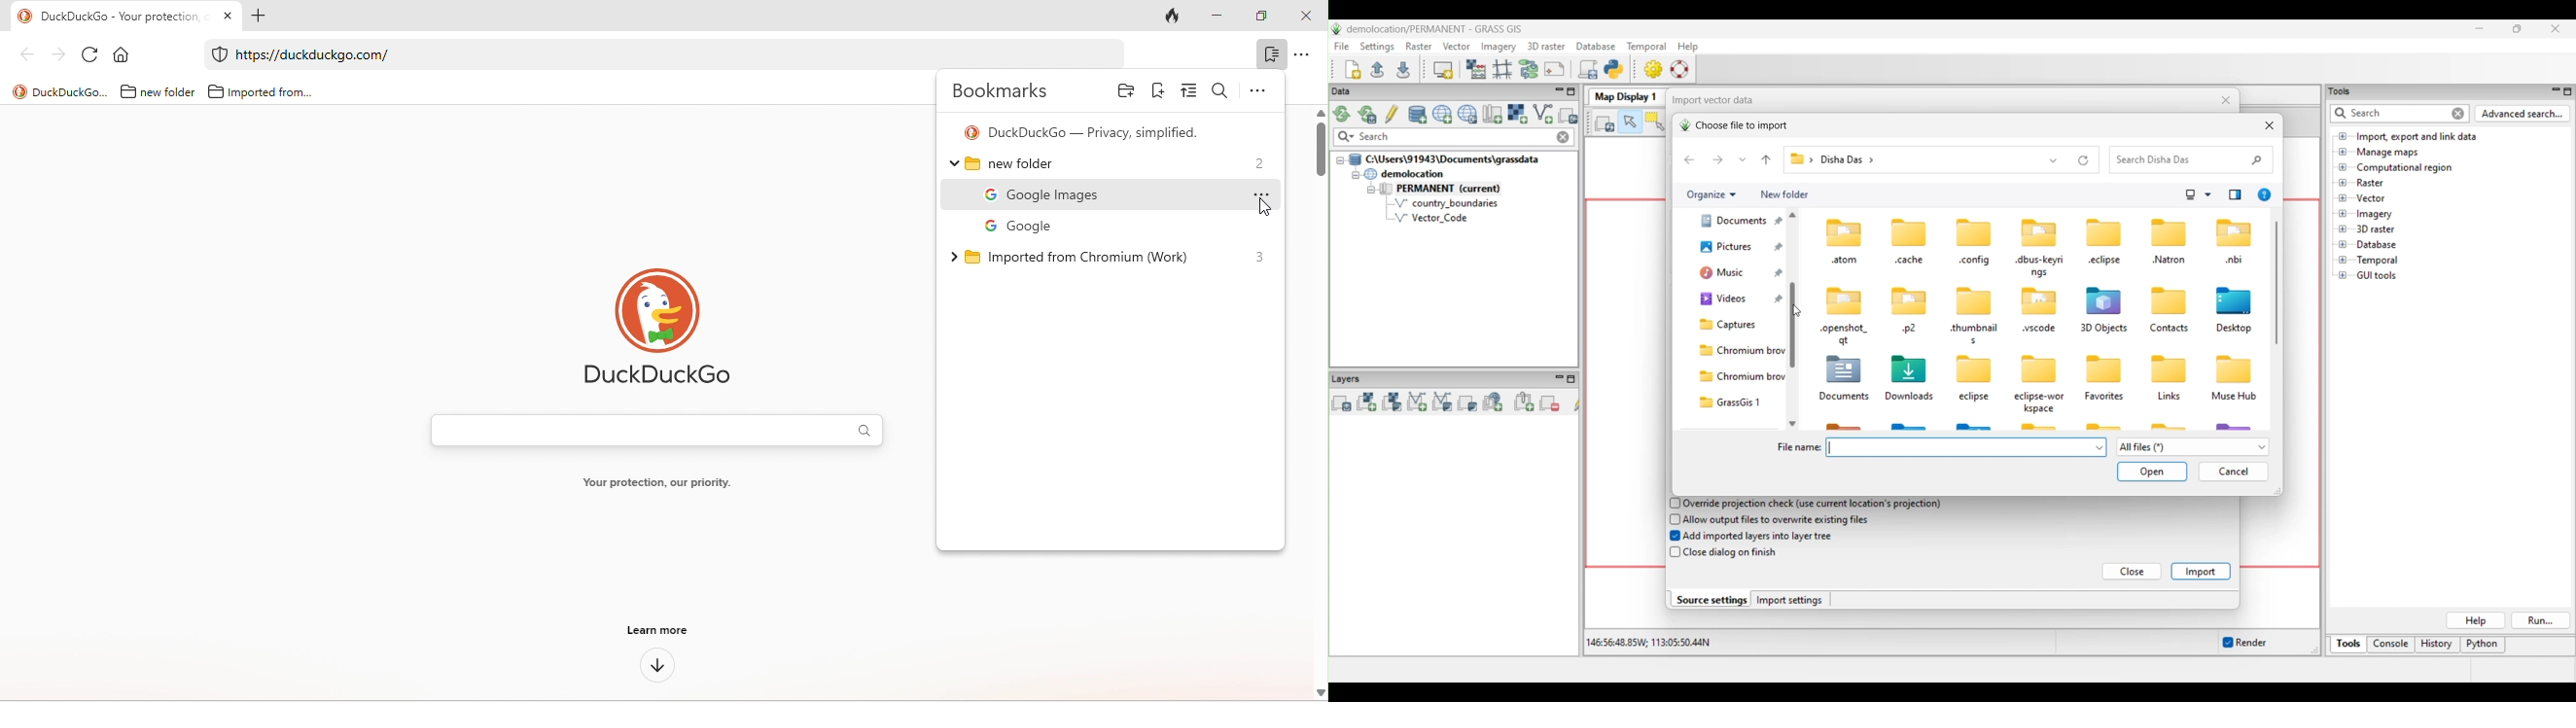 This screenshot has height=728, width=2576. Describe the element at coordinates (89, 53) in the screenshot. I see `refresh` at that location.